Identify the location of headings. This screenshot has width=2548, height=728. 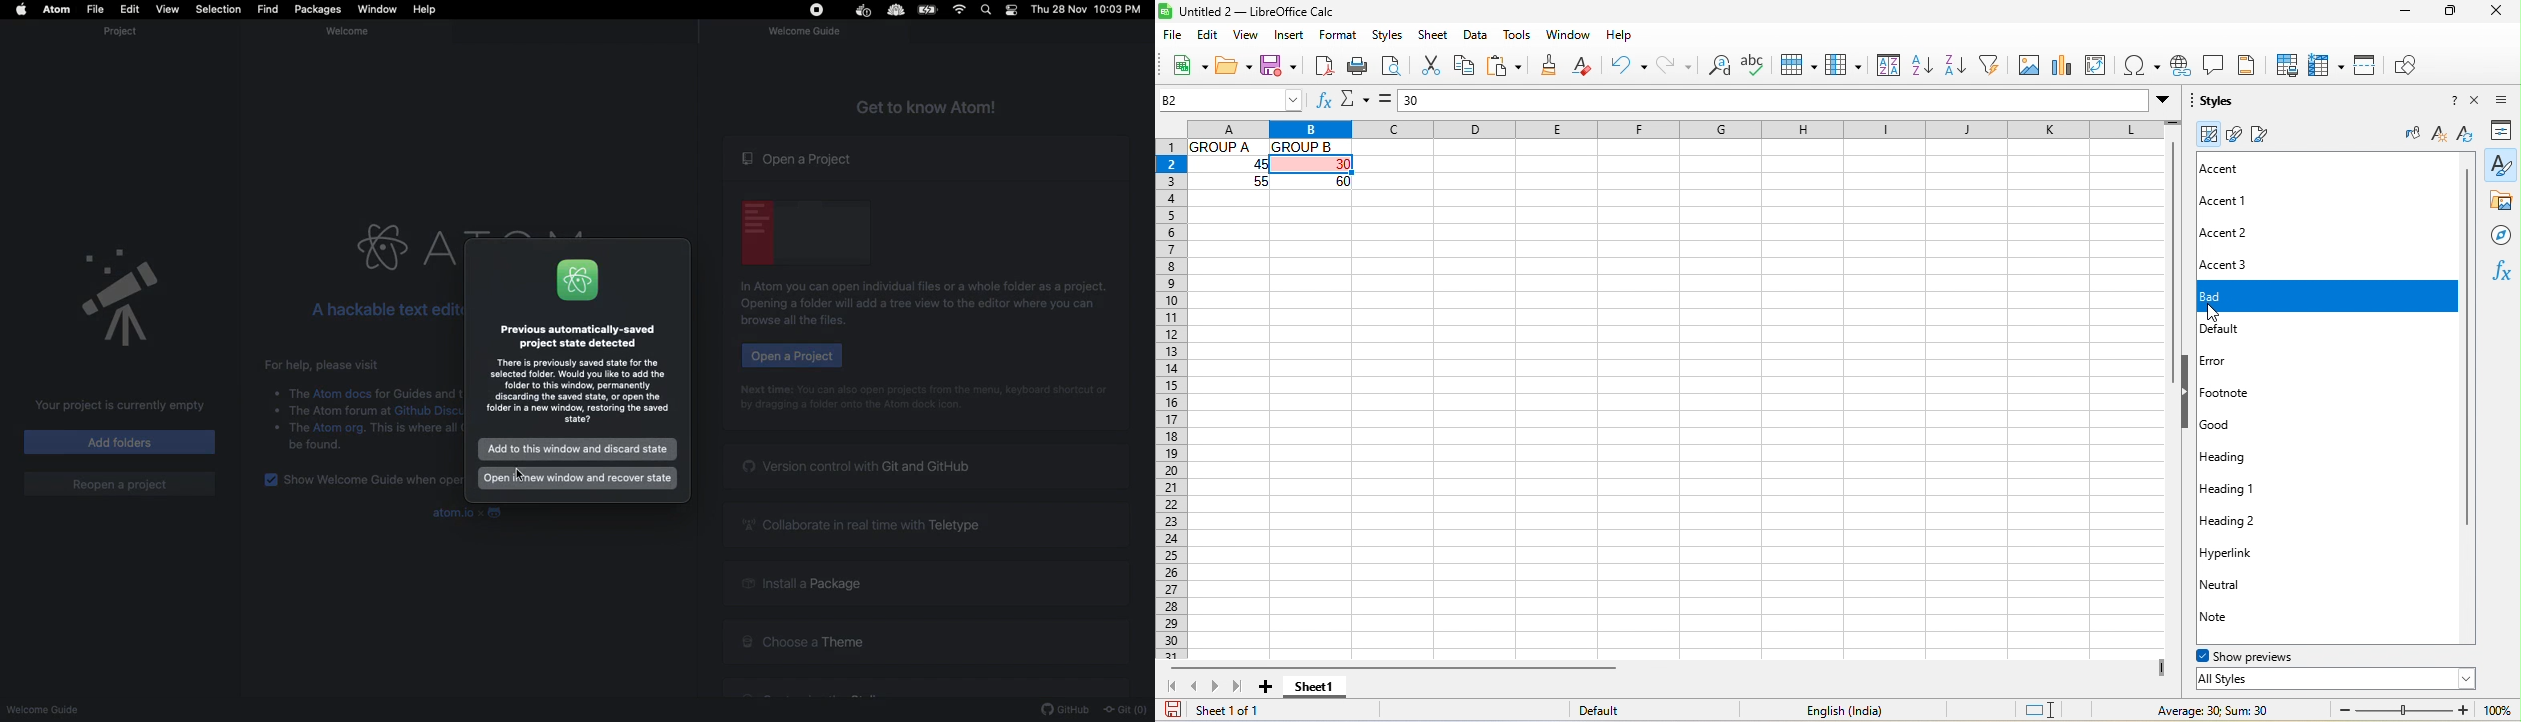
(2241, 458).